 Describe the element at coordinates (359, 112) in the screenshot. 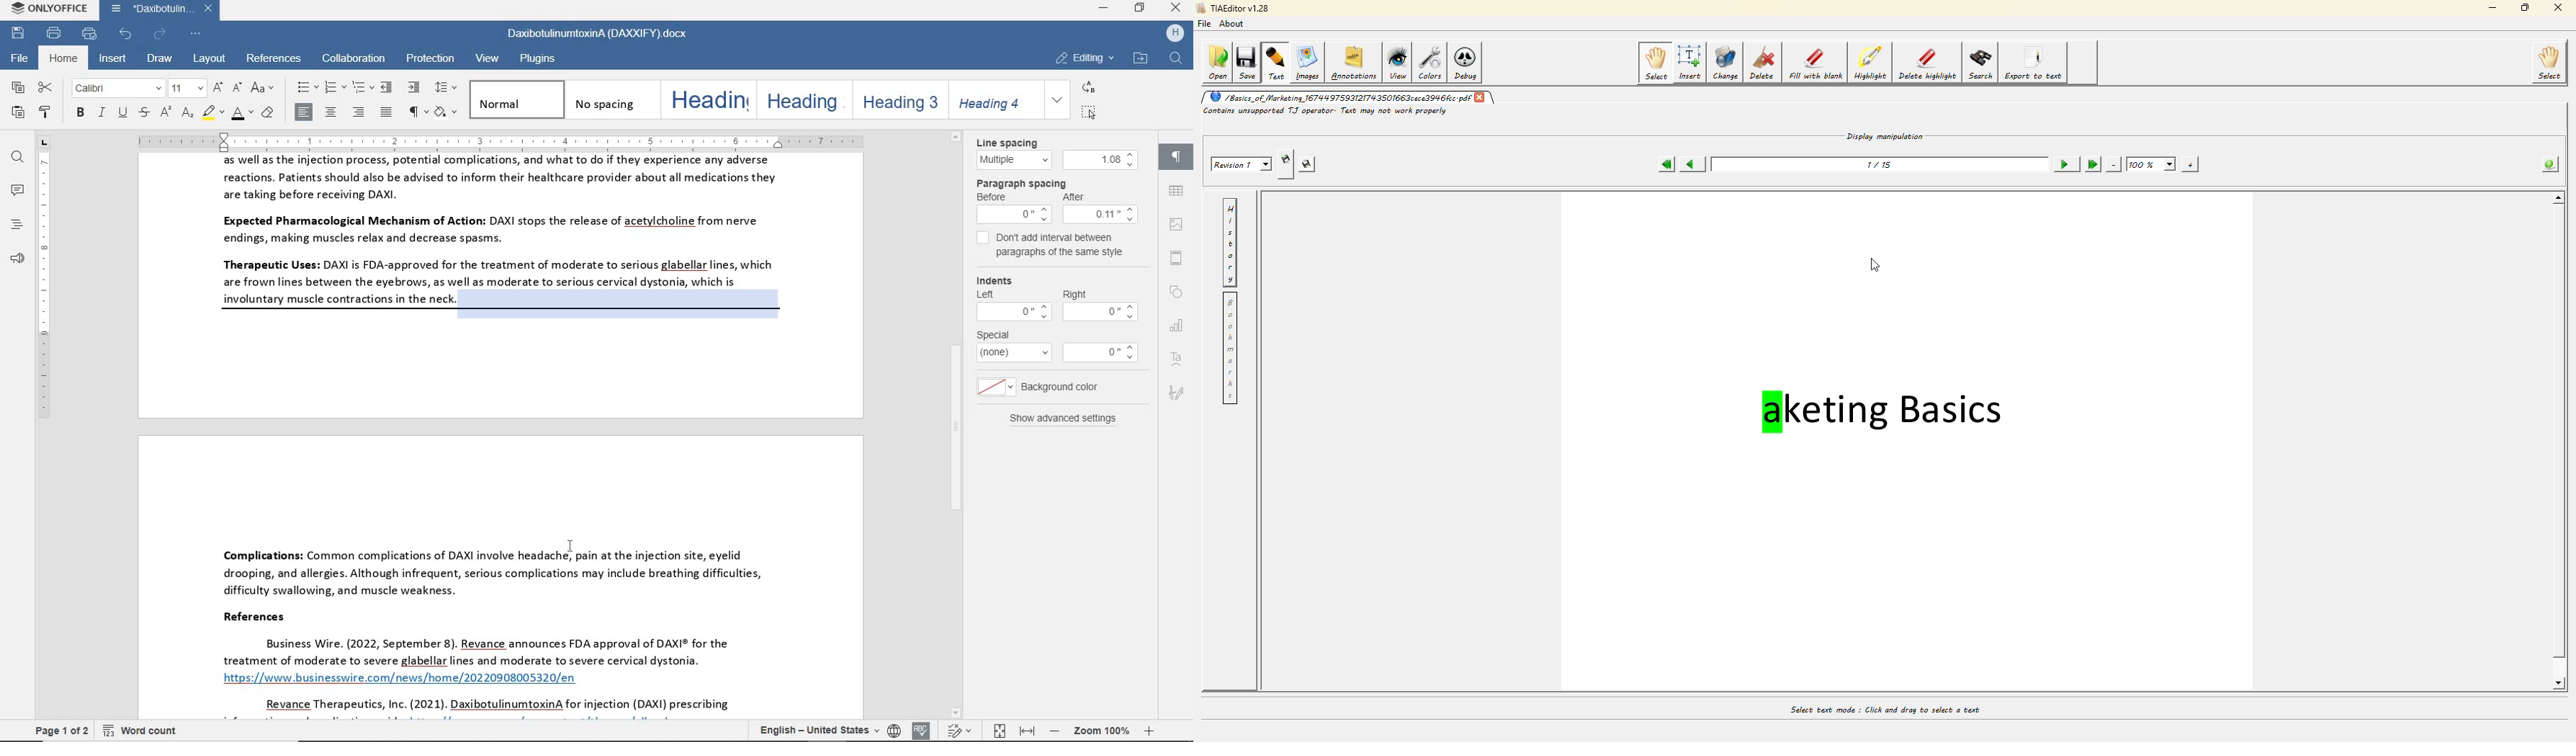

I see `align left` at that location.